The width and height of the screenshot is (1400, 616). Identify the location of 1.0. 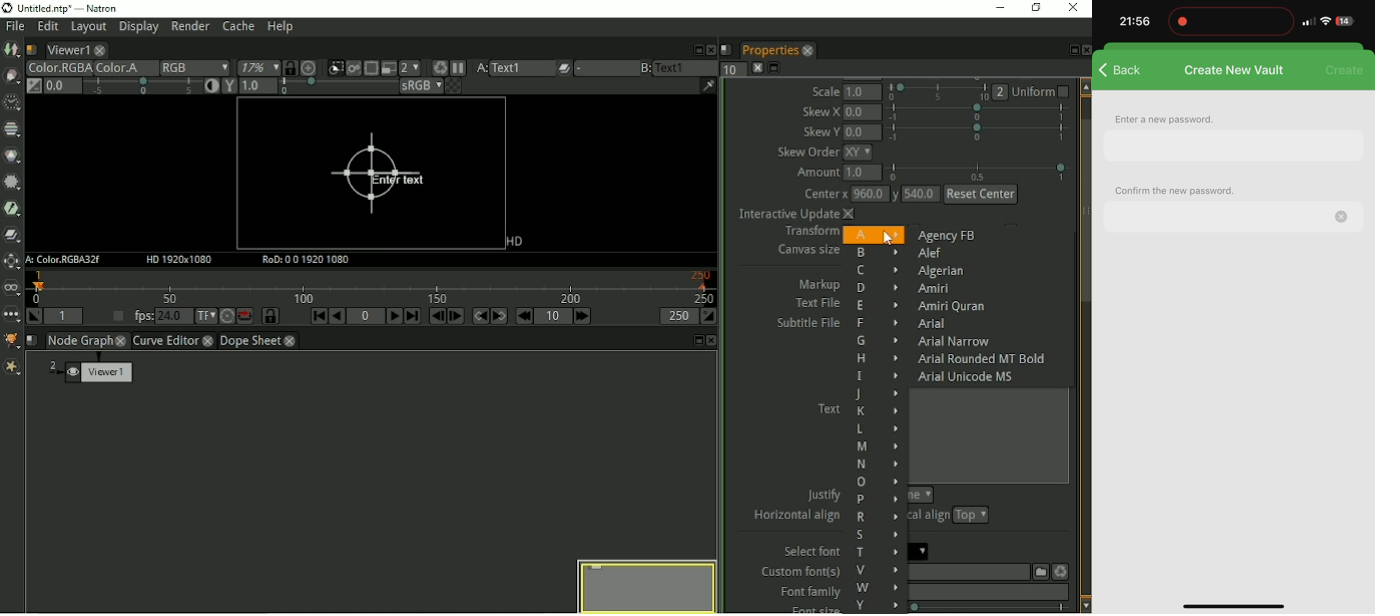
(865, 92).